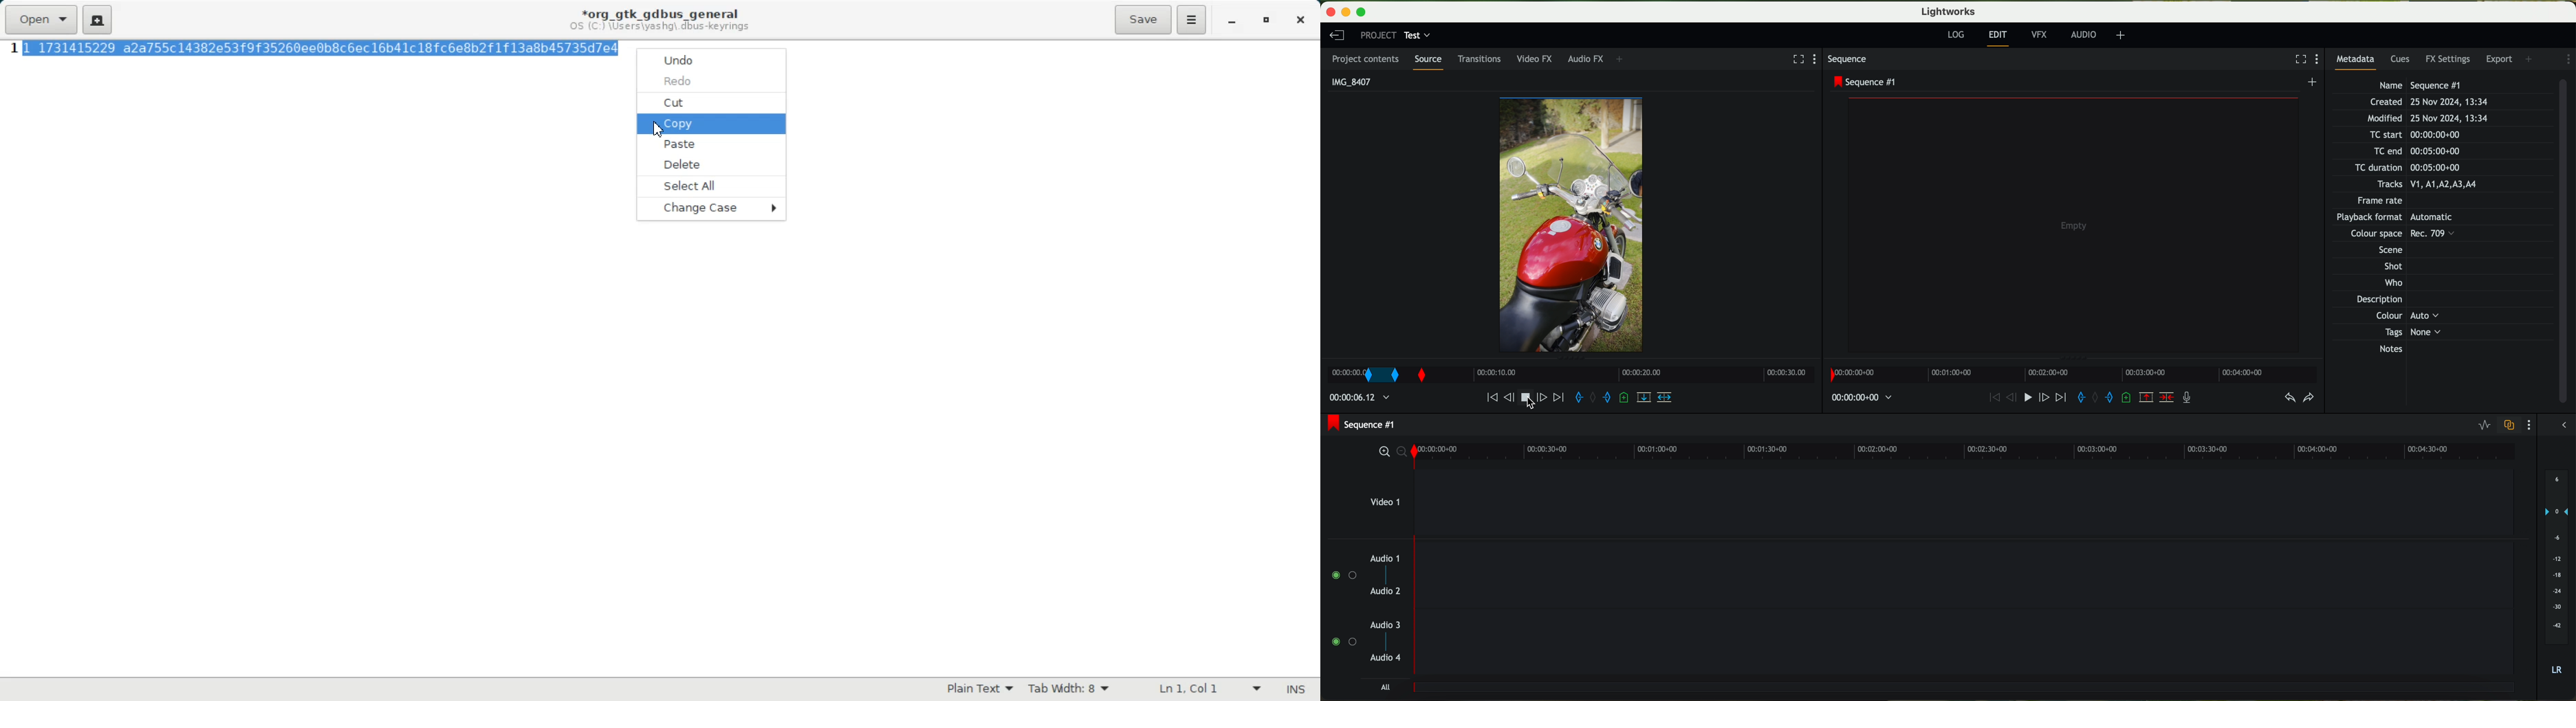  Describe the element at coordinates (657, 129) in the screenshot. I see `Cursor` at that location.